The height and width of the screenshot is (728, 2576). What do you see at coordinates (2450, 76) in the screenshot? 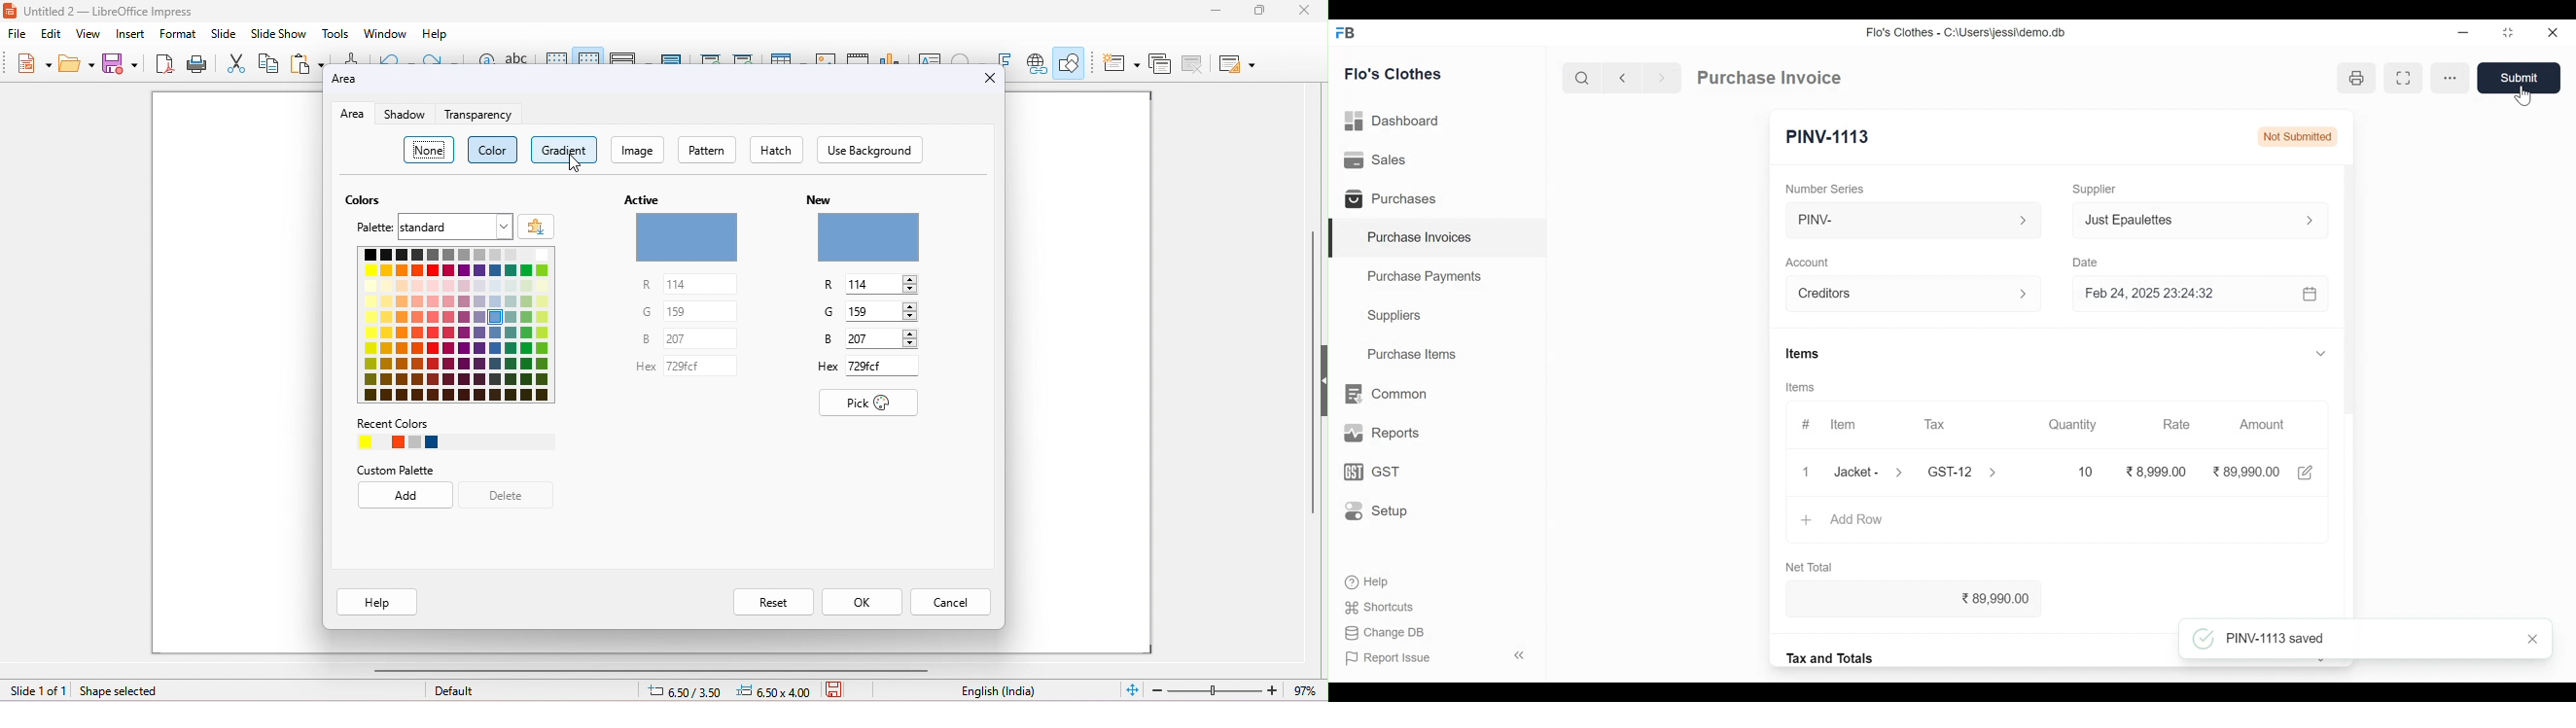
I see `more` at bounding box center [2450, 76].